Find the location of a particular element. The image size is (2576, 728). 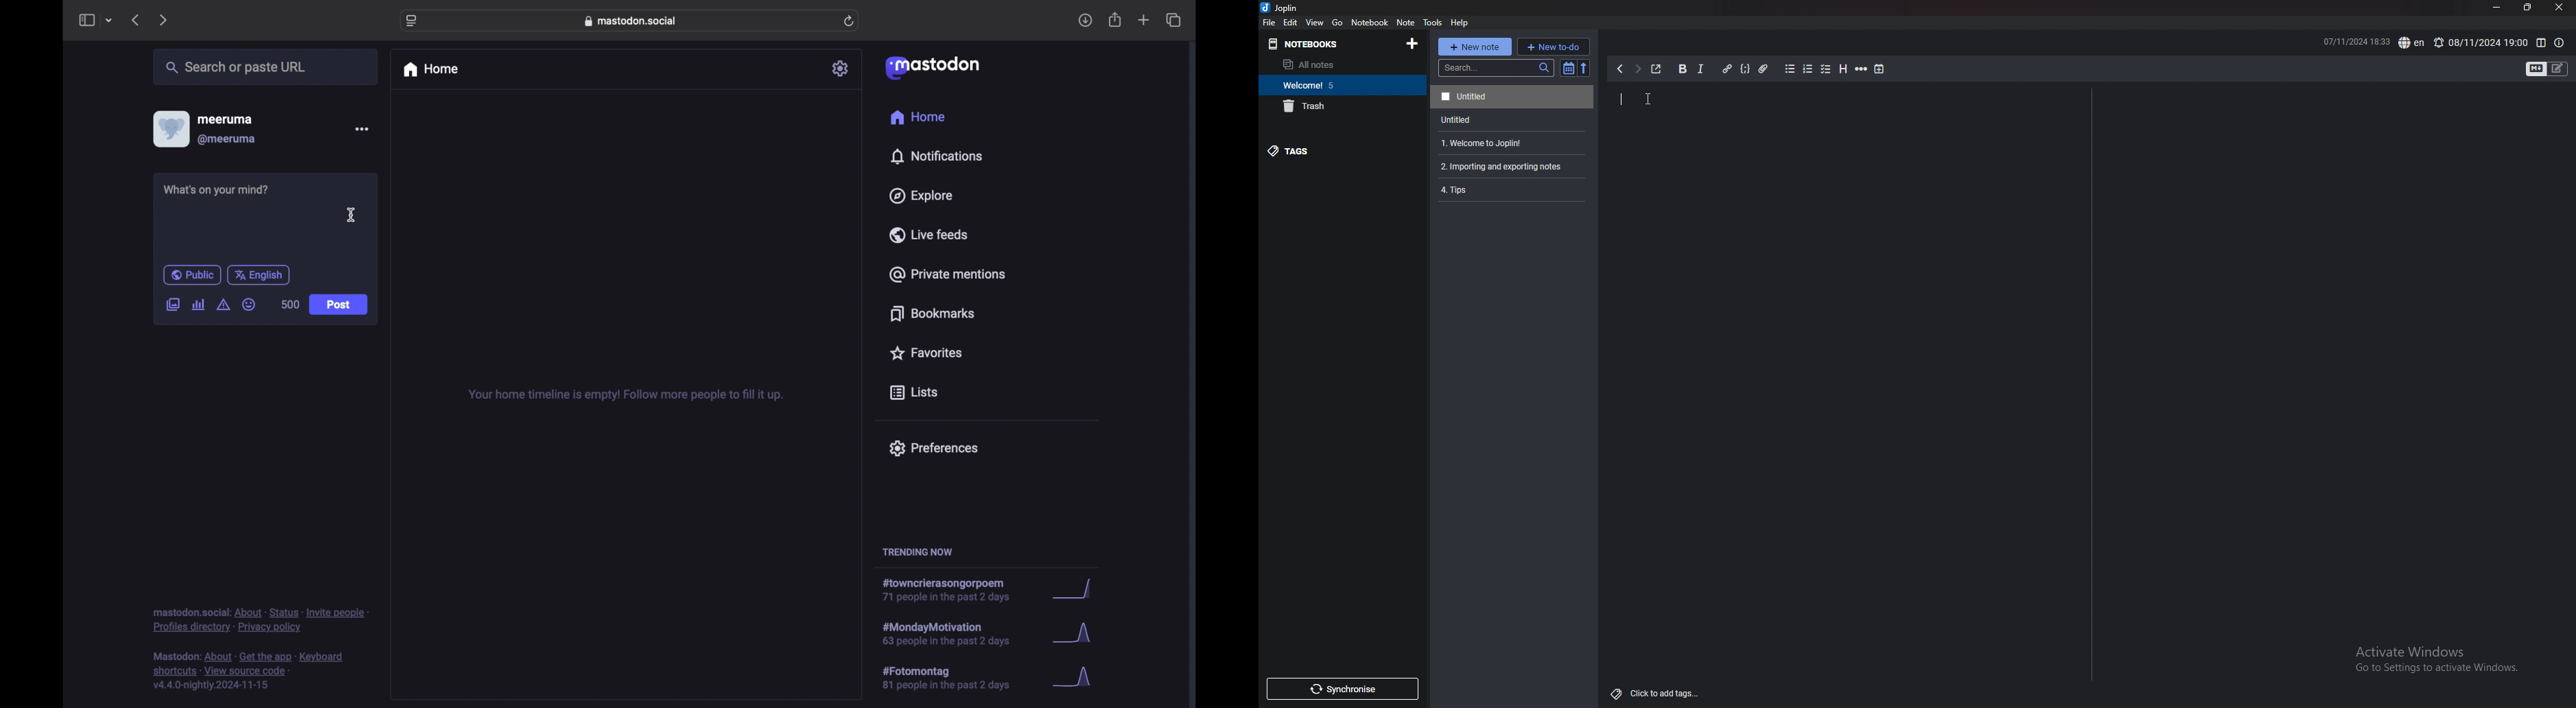

edit is located at coordinates (1291, 22).